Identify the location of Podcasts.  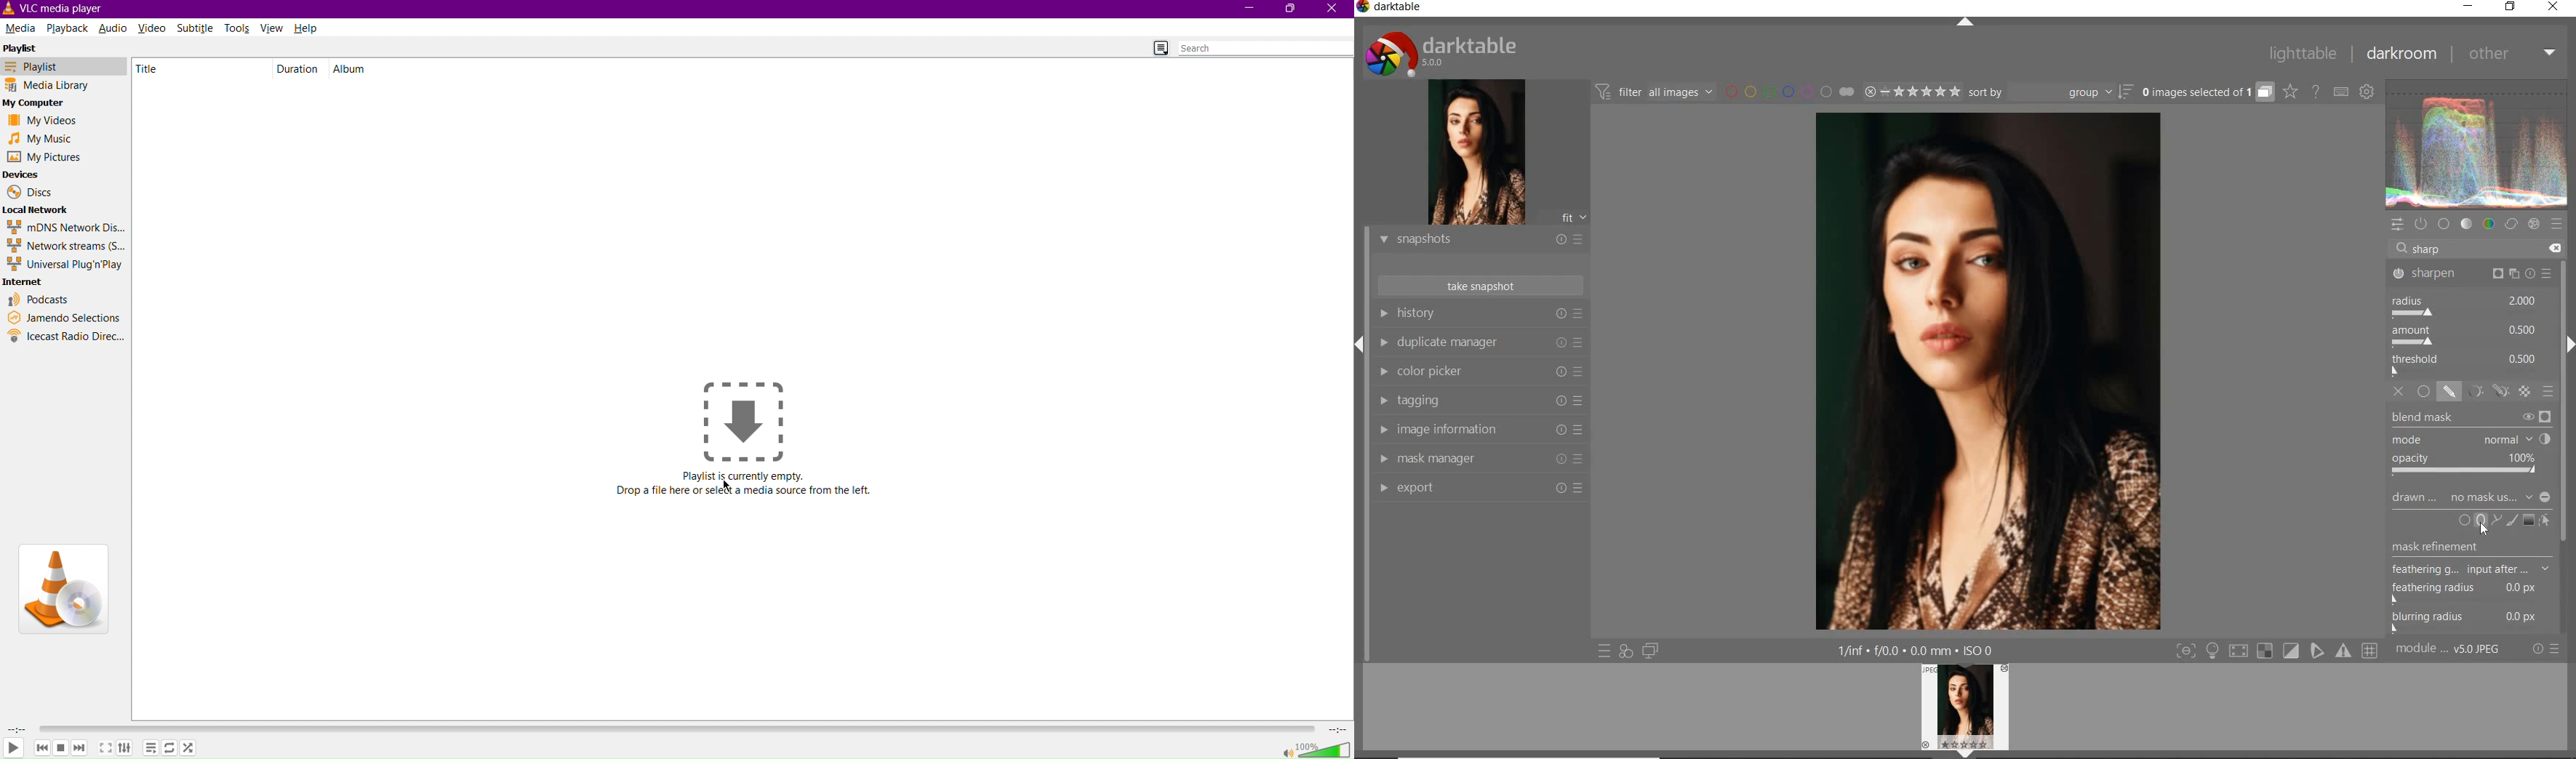
(41, 297).